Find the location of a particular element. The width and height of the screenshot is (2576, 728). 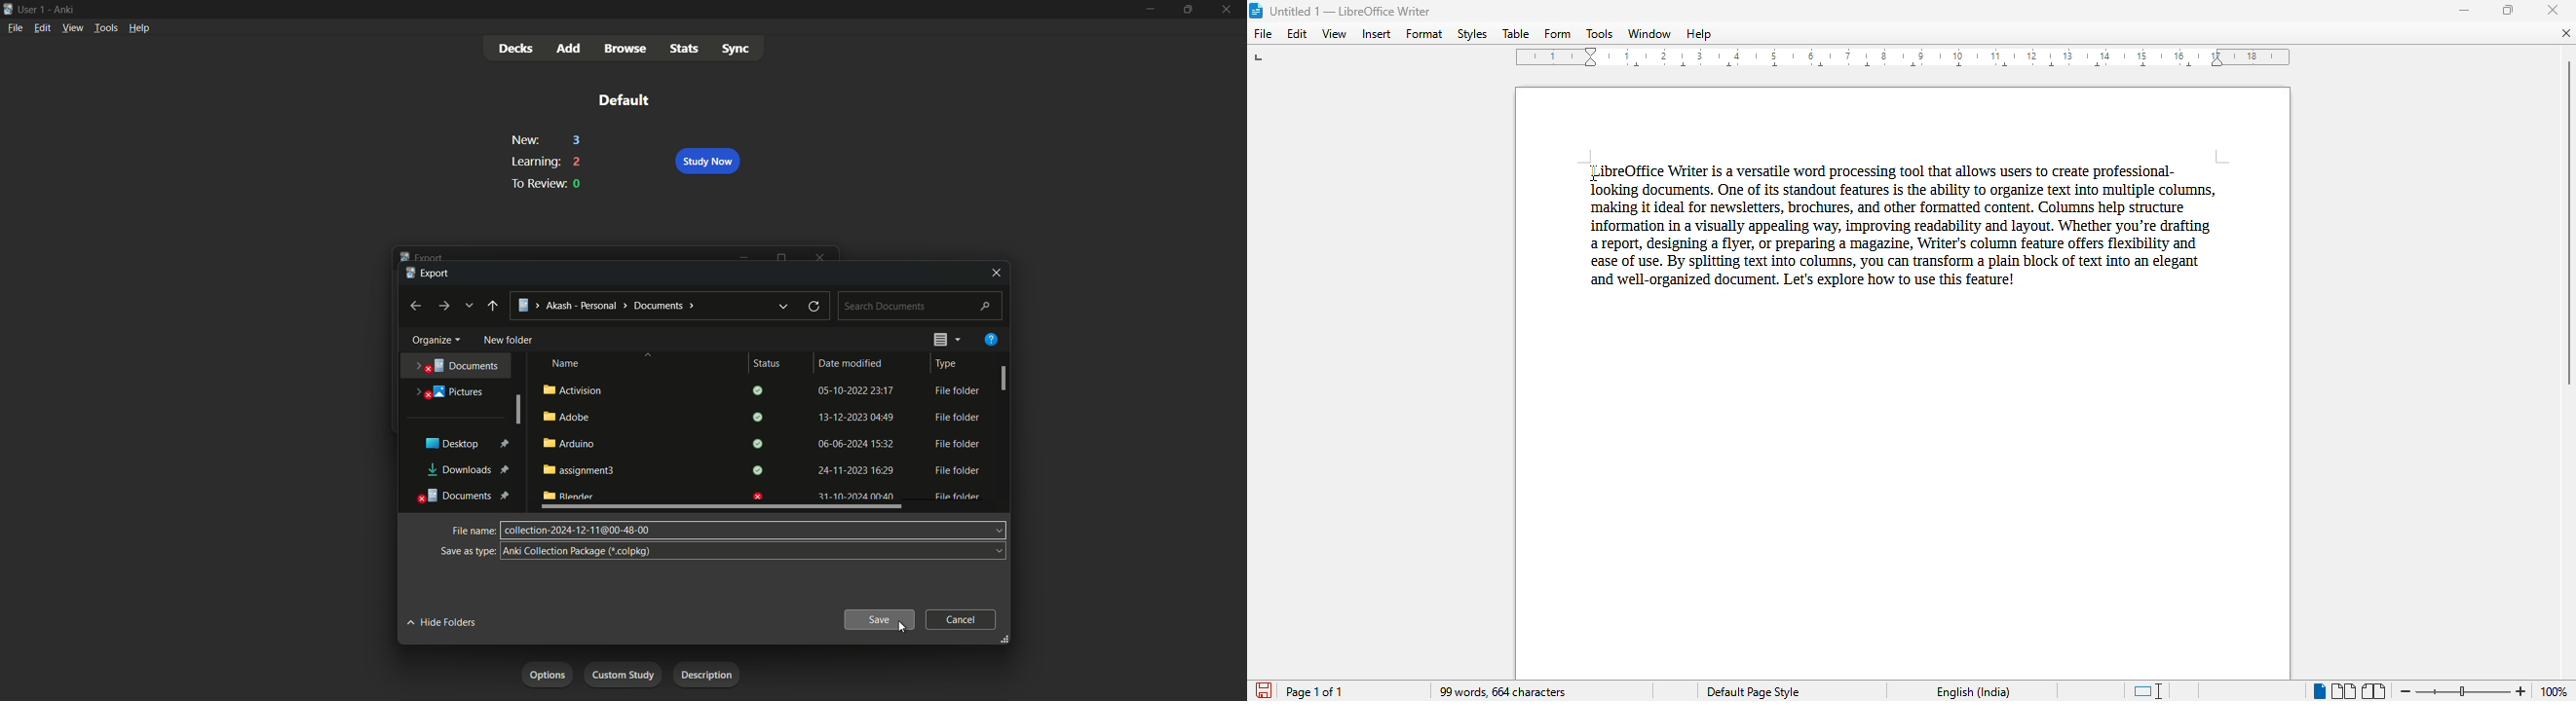

change the view is located at coordinates (938, 339).